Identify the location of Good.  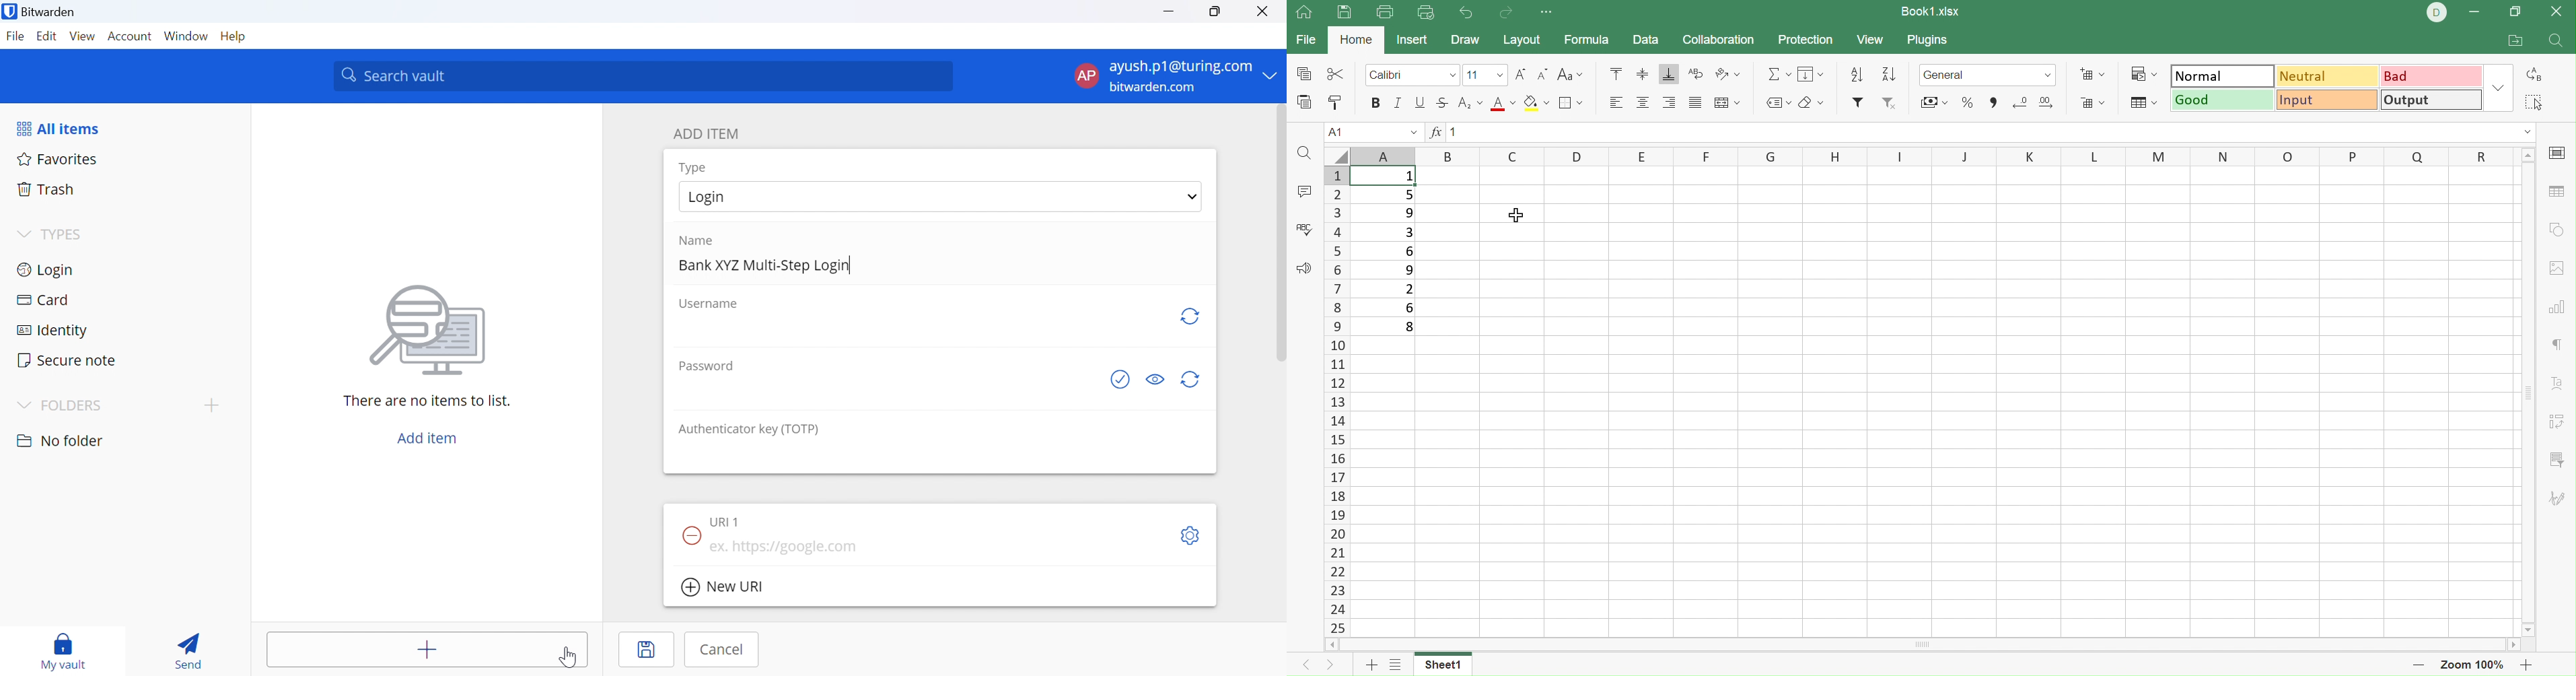
(2221, 100).